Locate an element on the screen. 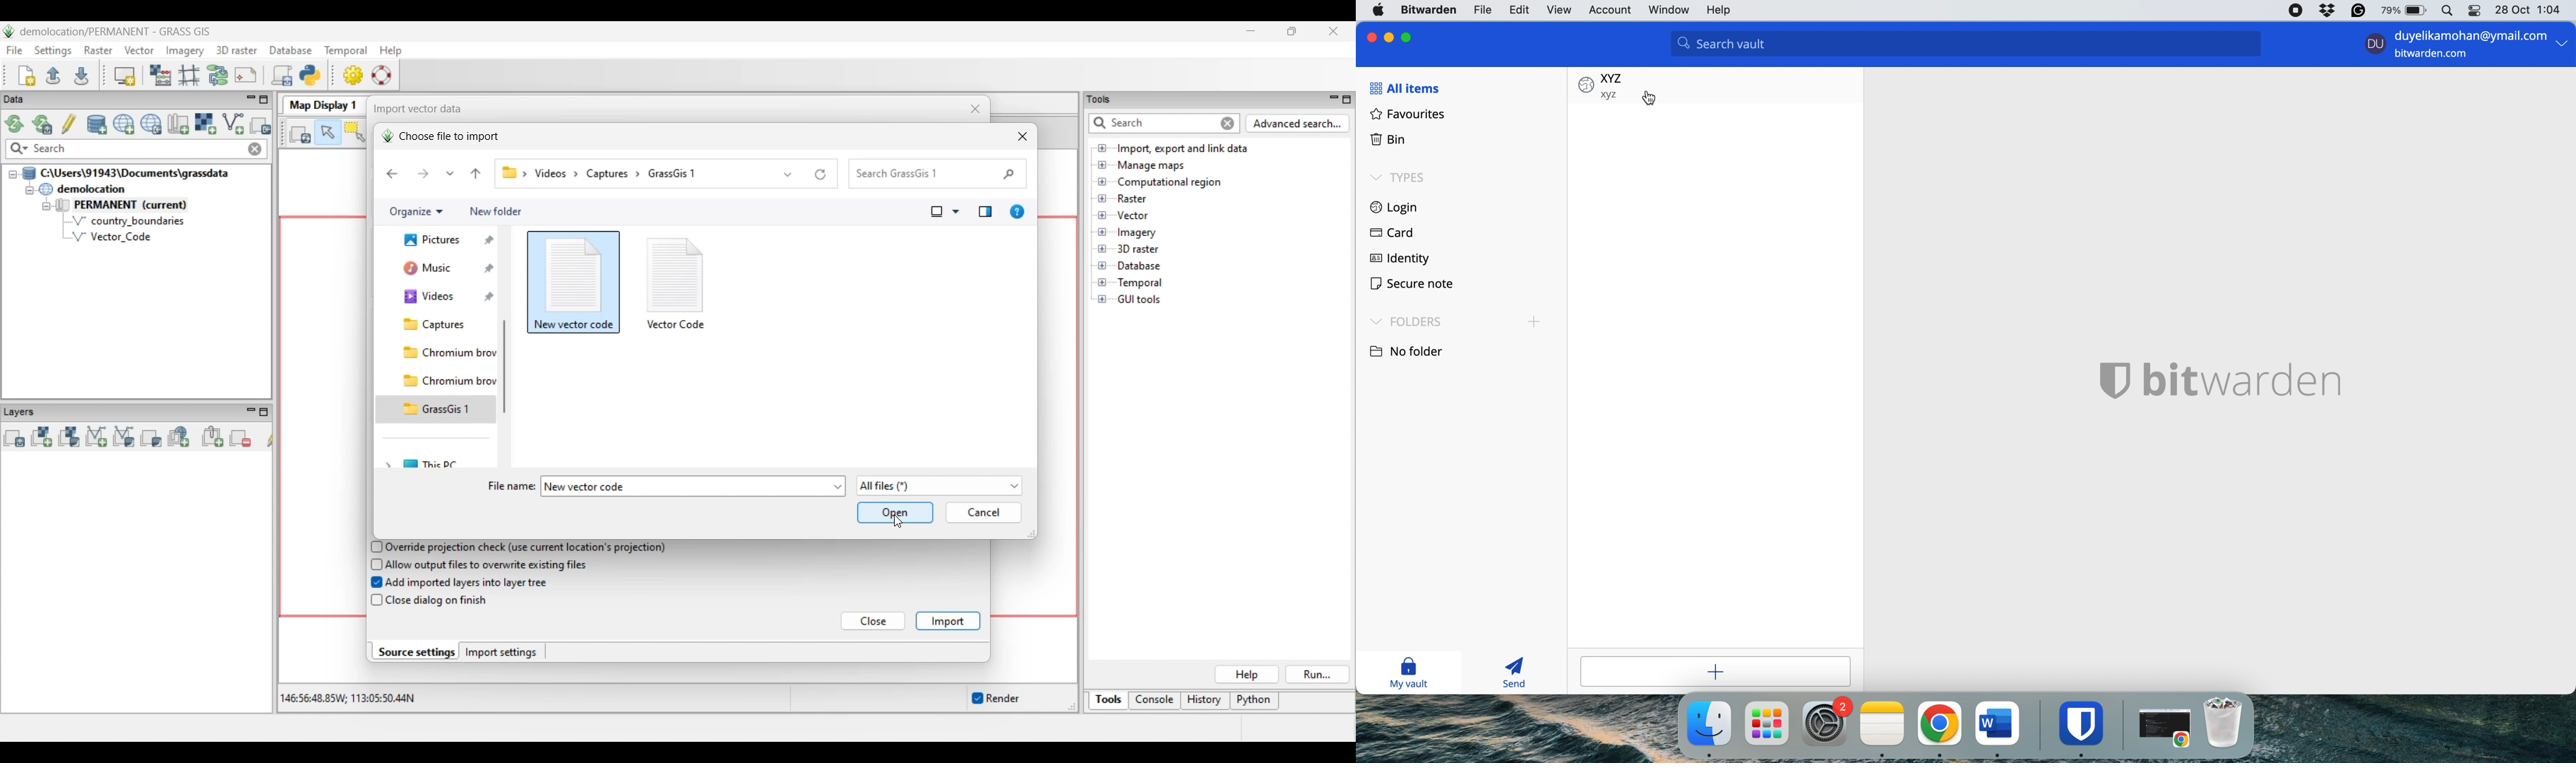 Image resolution: width=2576 pixels, height=784 pixels. Pointer, current highlighted selection is located at coordinates (328, 133).